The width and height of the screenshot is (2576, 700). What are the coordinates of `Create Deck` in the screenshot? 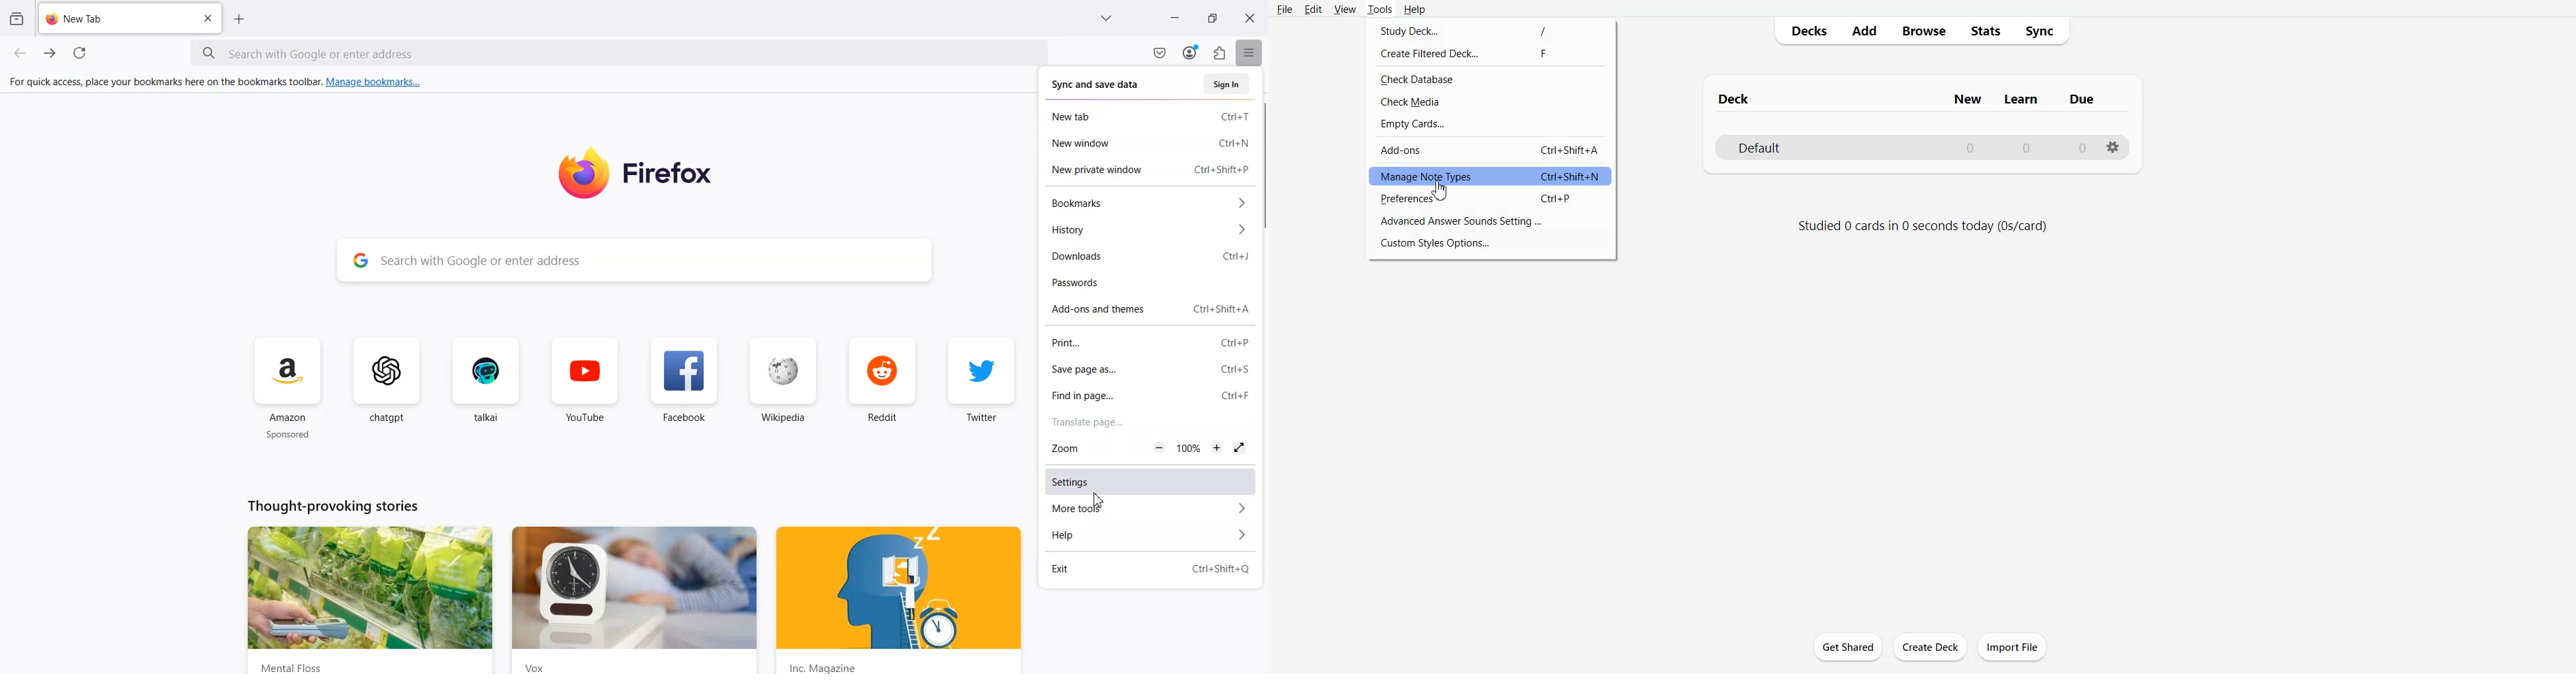 It's located at (1930, 646).